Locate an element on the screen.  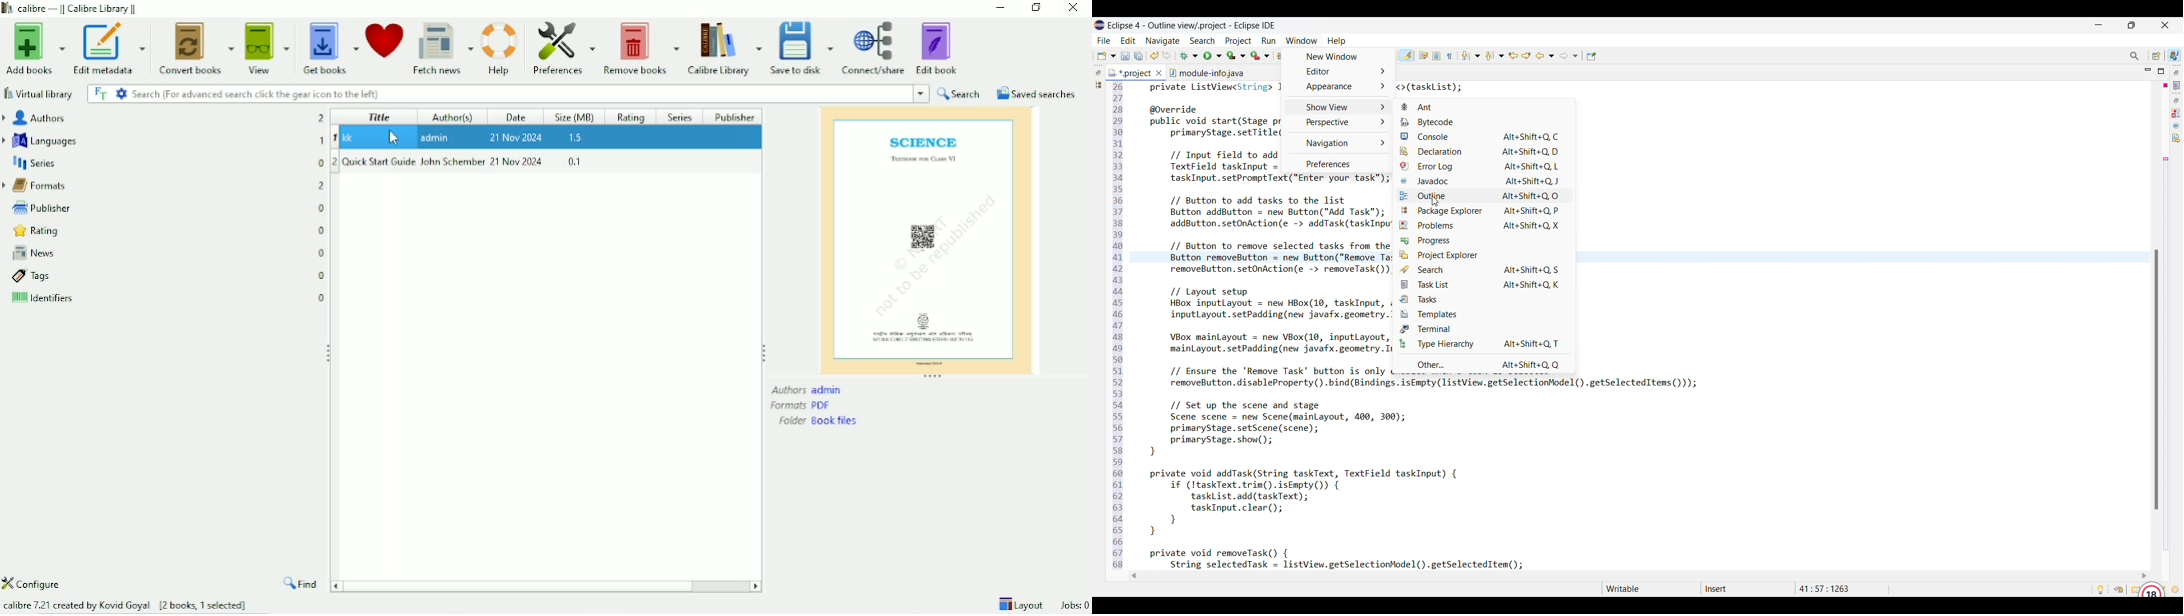
Publisher is located at coordinates (38, 206).